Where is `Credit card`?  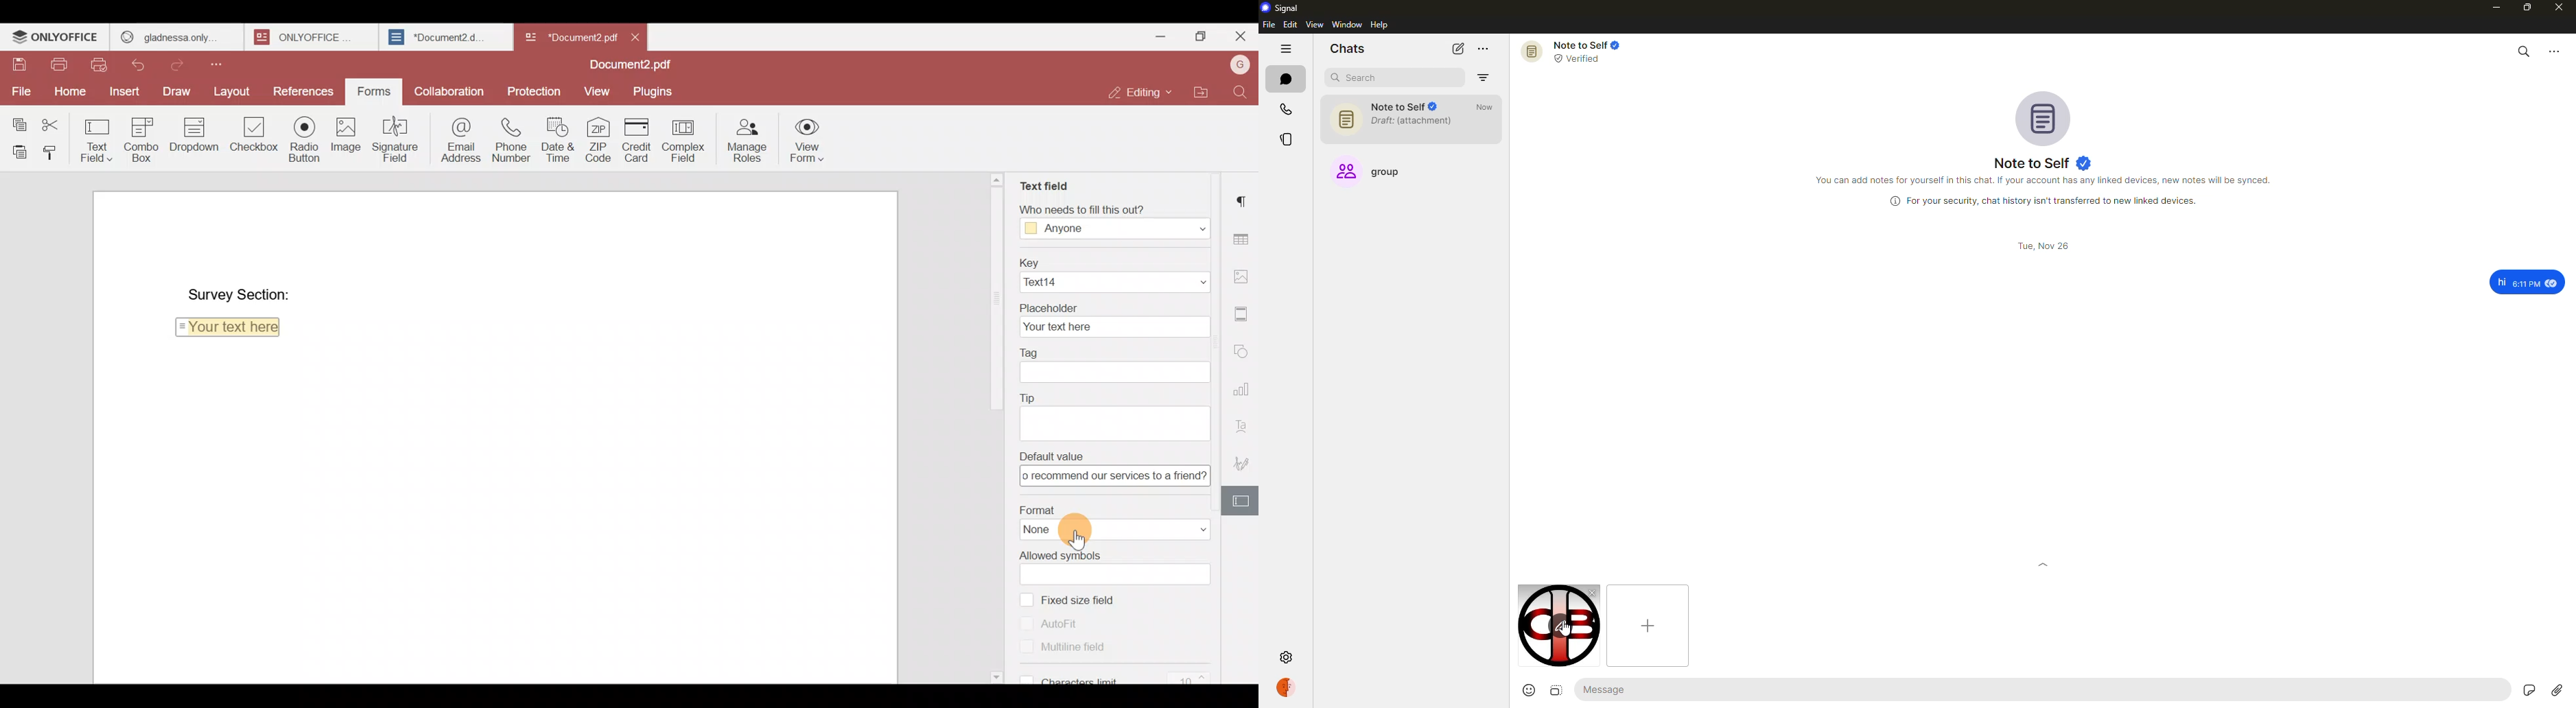
Credit card is located at coordinates (639, 140).